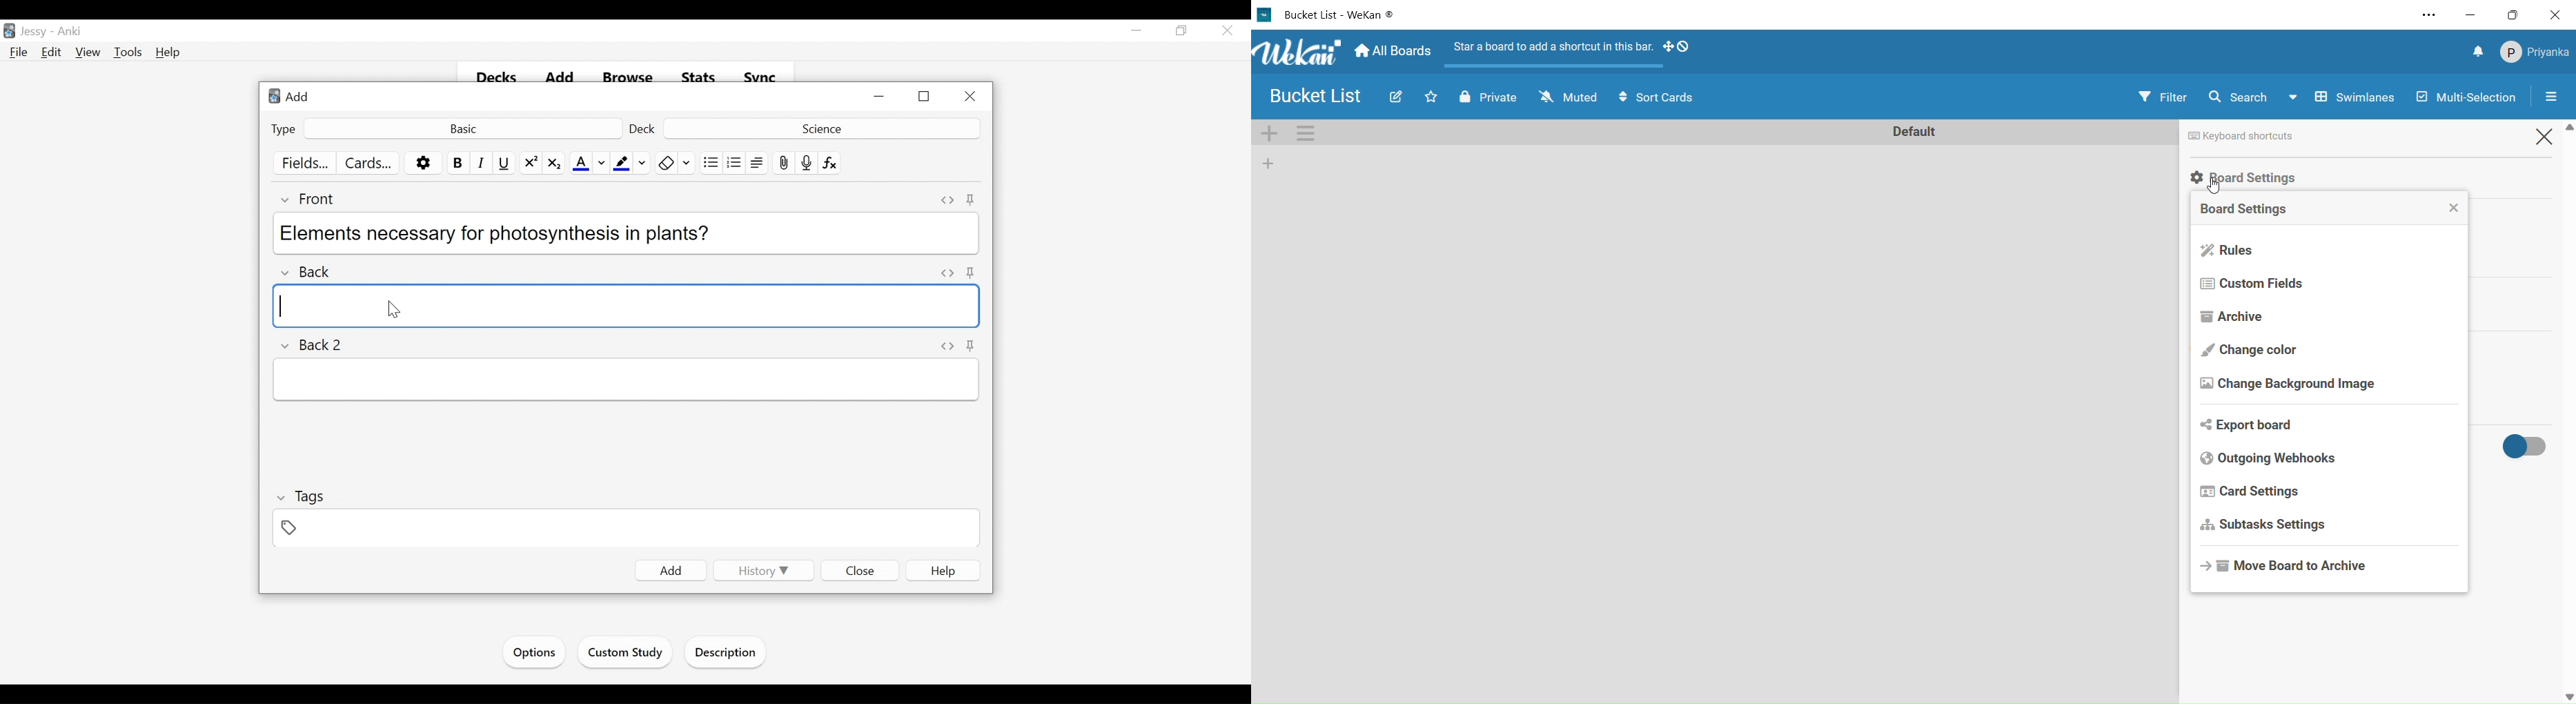  Describe the element at coordinates (169, 52) in the screenshot. I see `Help` at that location.